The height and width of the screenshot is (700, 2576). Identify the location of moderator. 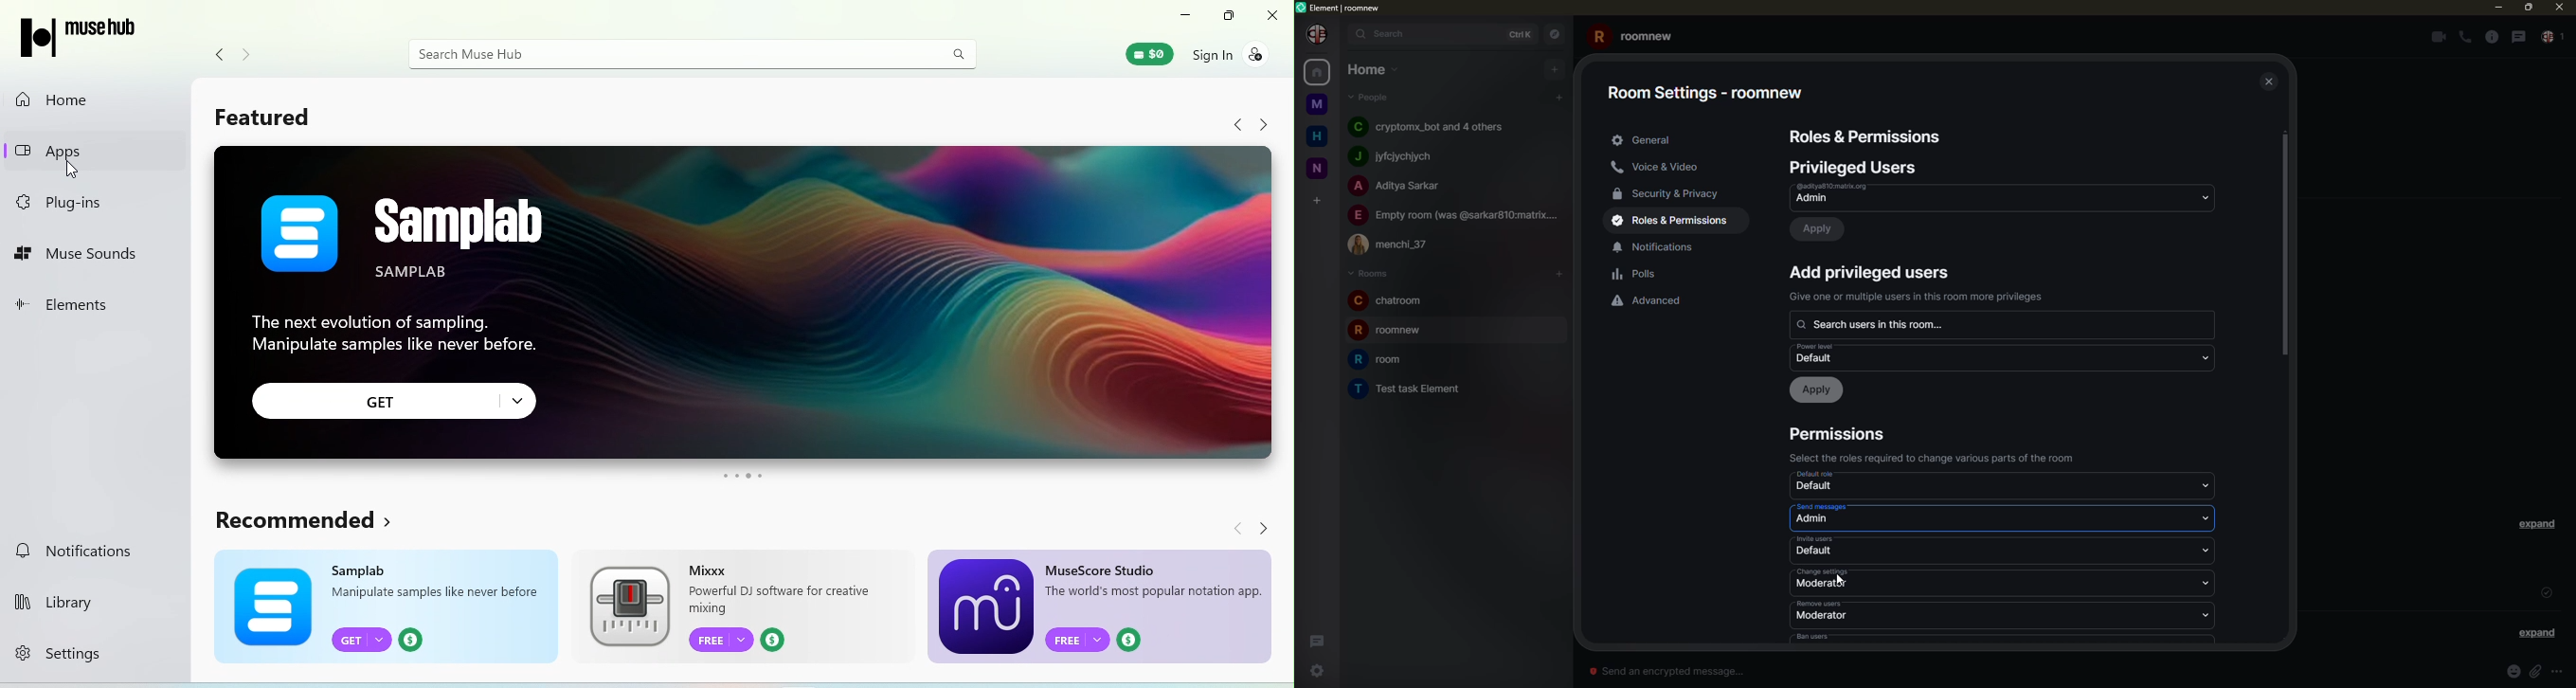
(1821, 584).